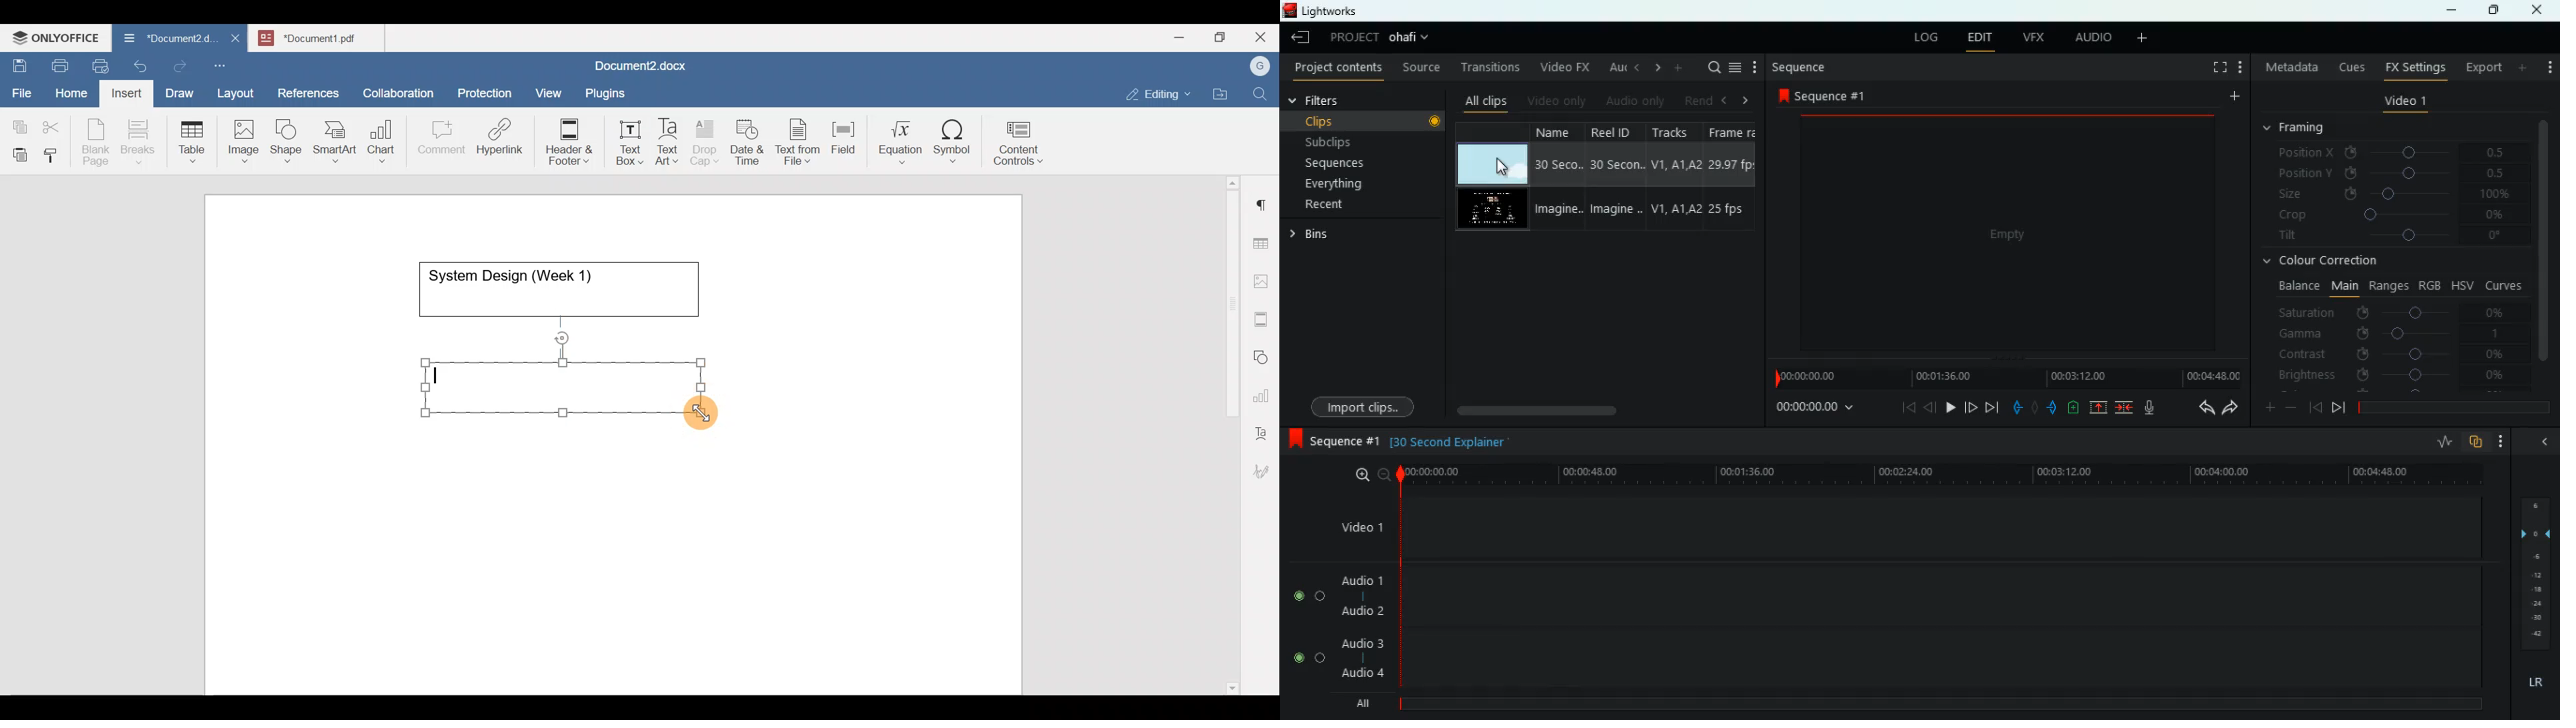  Describe the element at coordinates (287, 135) in the screenshot. I see `Shape` at that location.